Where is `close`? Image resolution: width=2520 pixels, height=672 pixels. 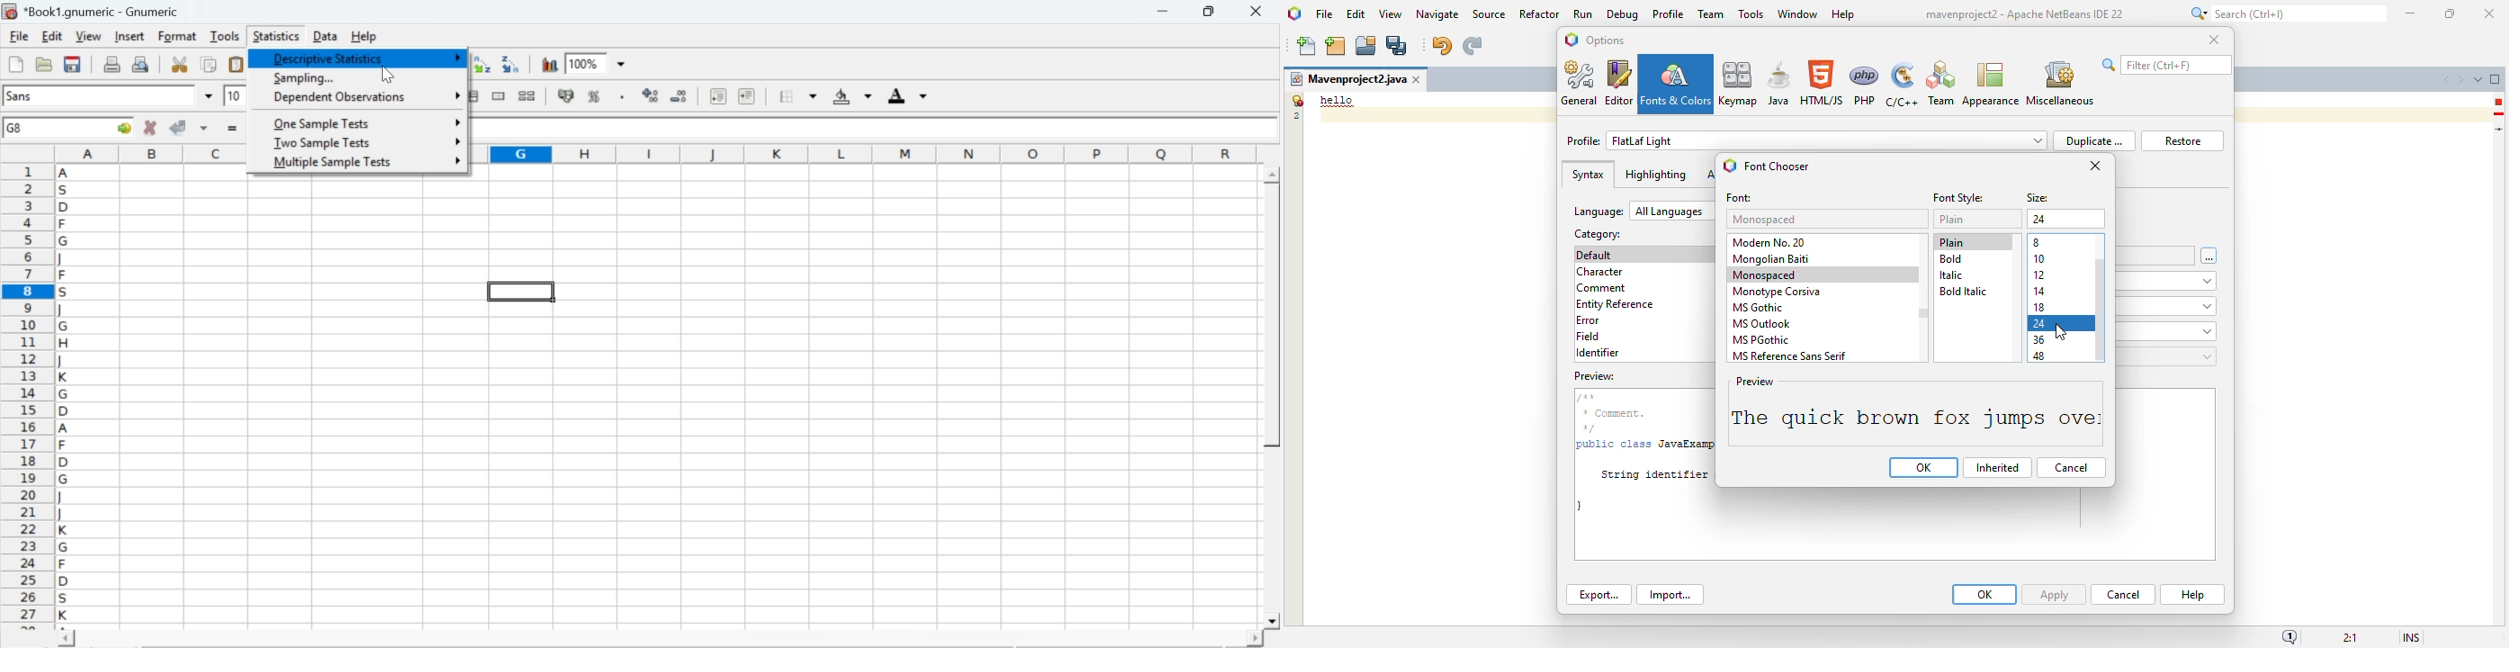
close is located at coordinates (1254, 11).